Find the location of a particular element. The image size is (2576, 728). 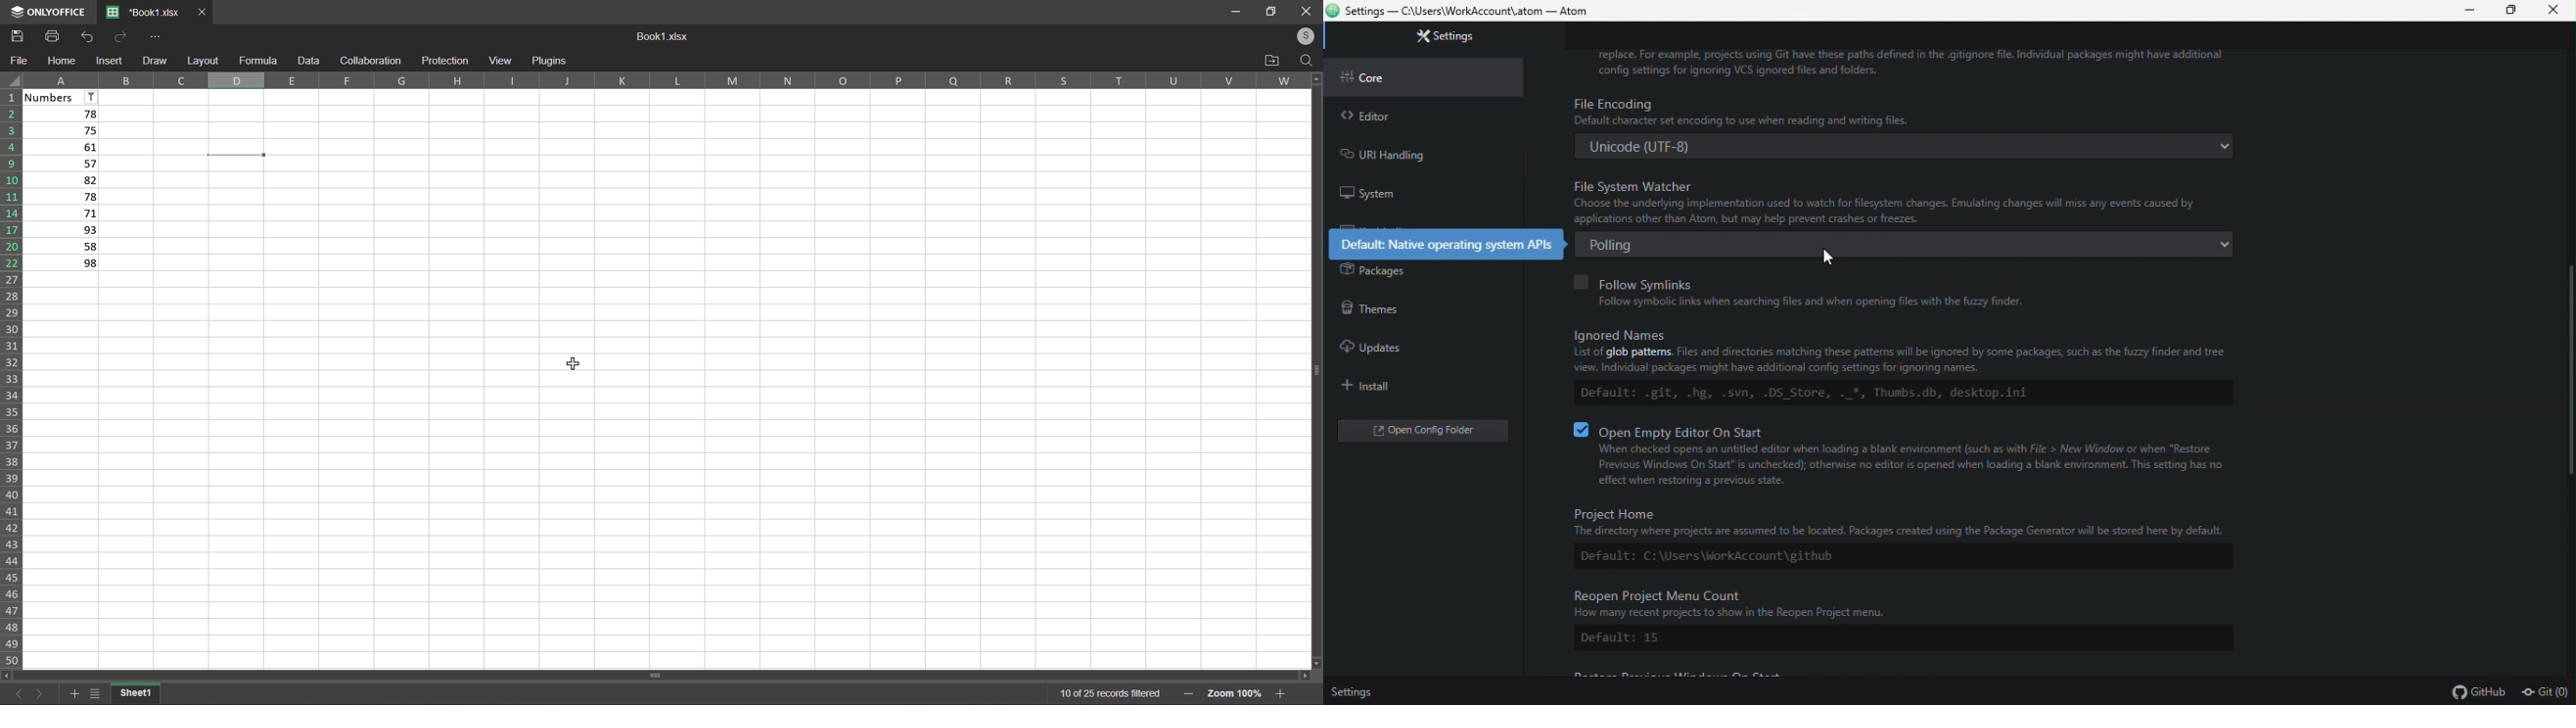

horizontal scroll bar is located at coordinates (661, 673).